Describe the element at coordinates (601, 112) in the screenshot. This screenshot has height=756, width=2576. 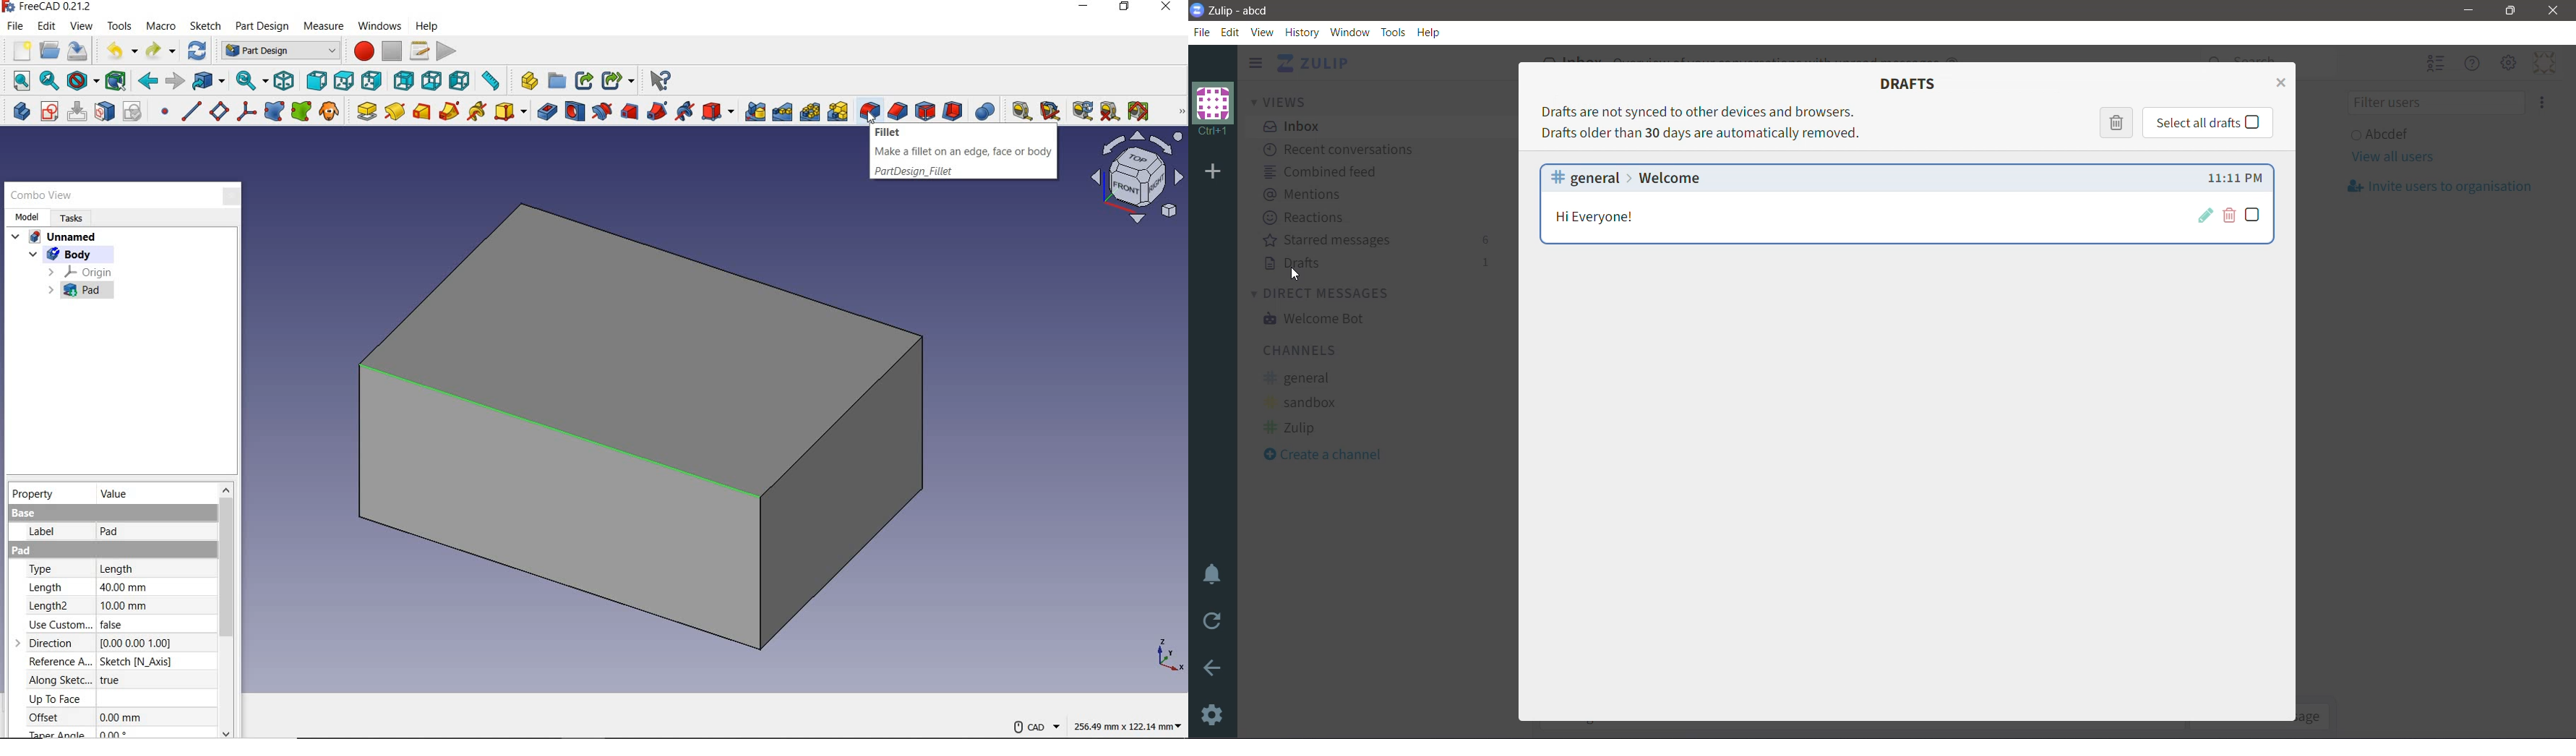
I see `groove` at that location.